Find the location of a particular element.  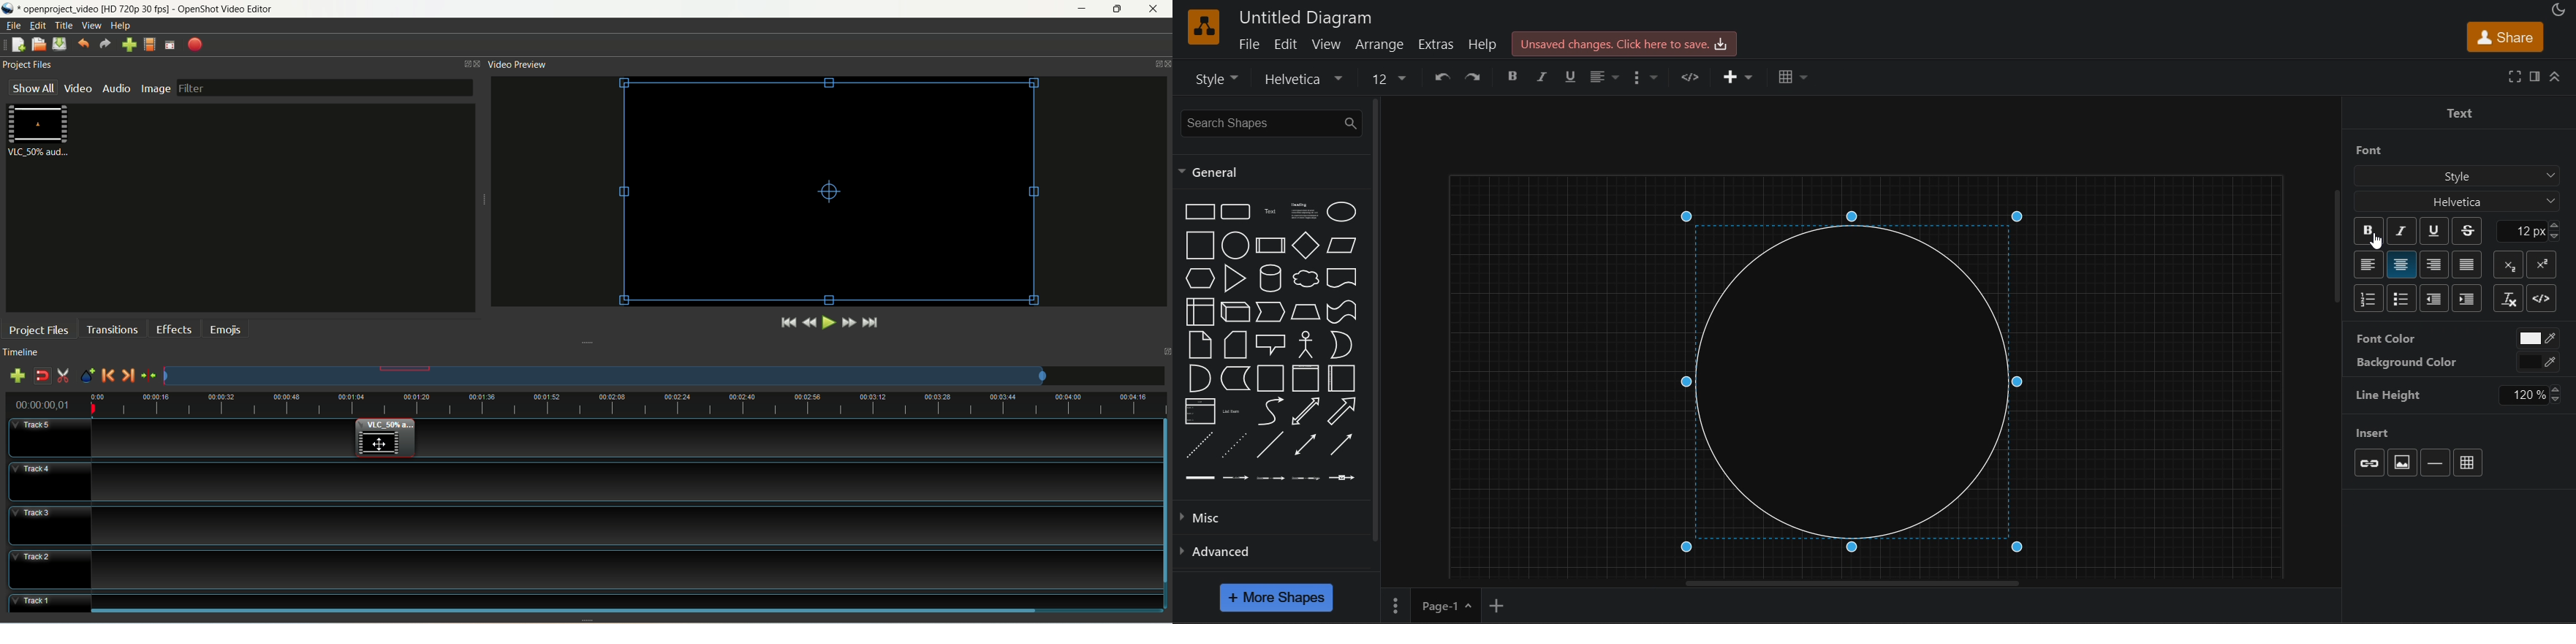

collapase/expand is located at coordinates (2558, 77).